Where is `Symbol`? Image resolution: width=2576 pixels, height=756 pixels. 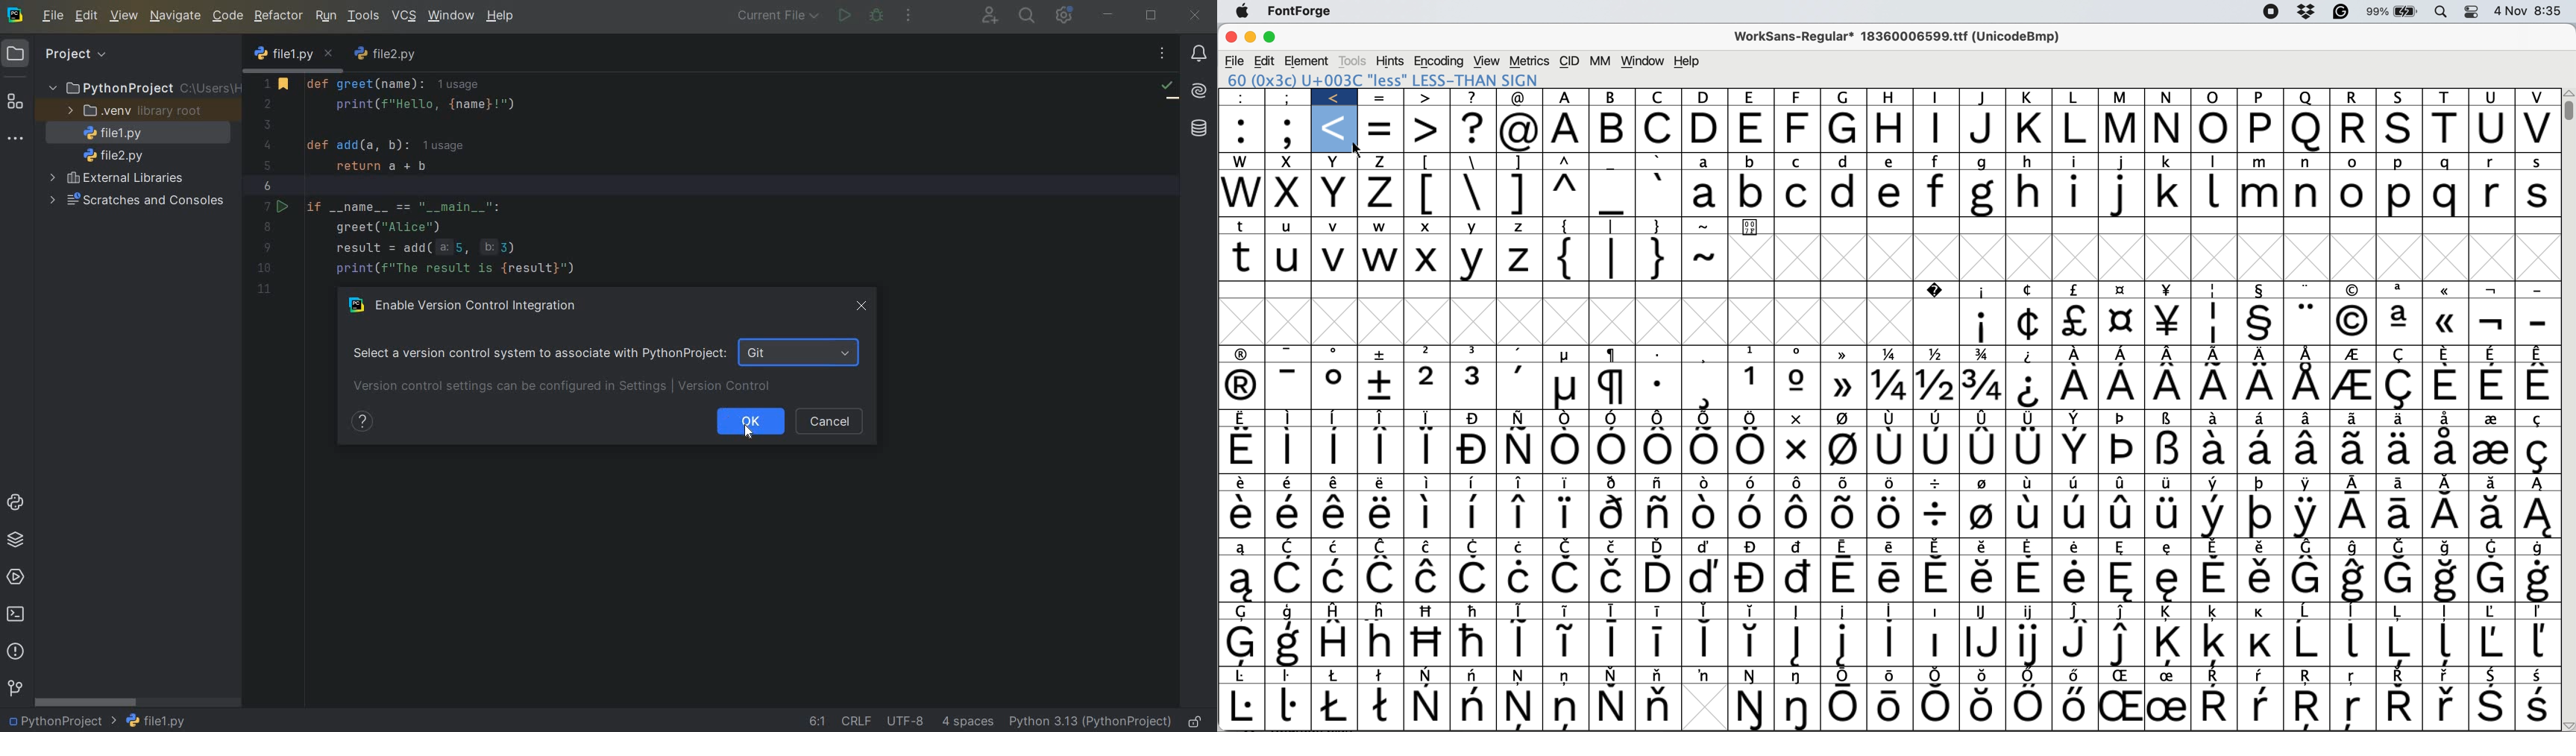 Symbol is located at coordinates (2216, 645).